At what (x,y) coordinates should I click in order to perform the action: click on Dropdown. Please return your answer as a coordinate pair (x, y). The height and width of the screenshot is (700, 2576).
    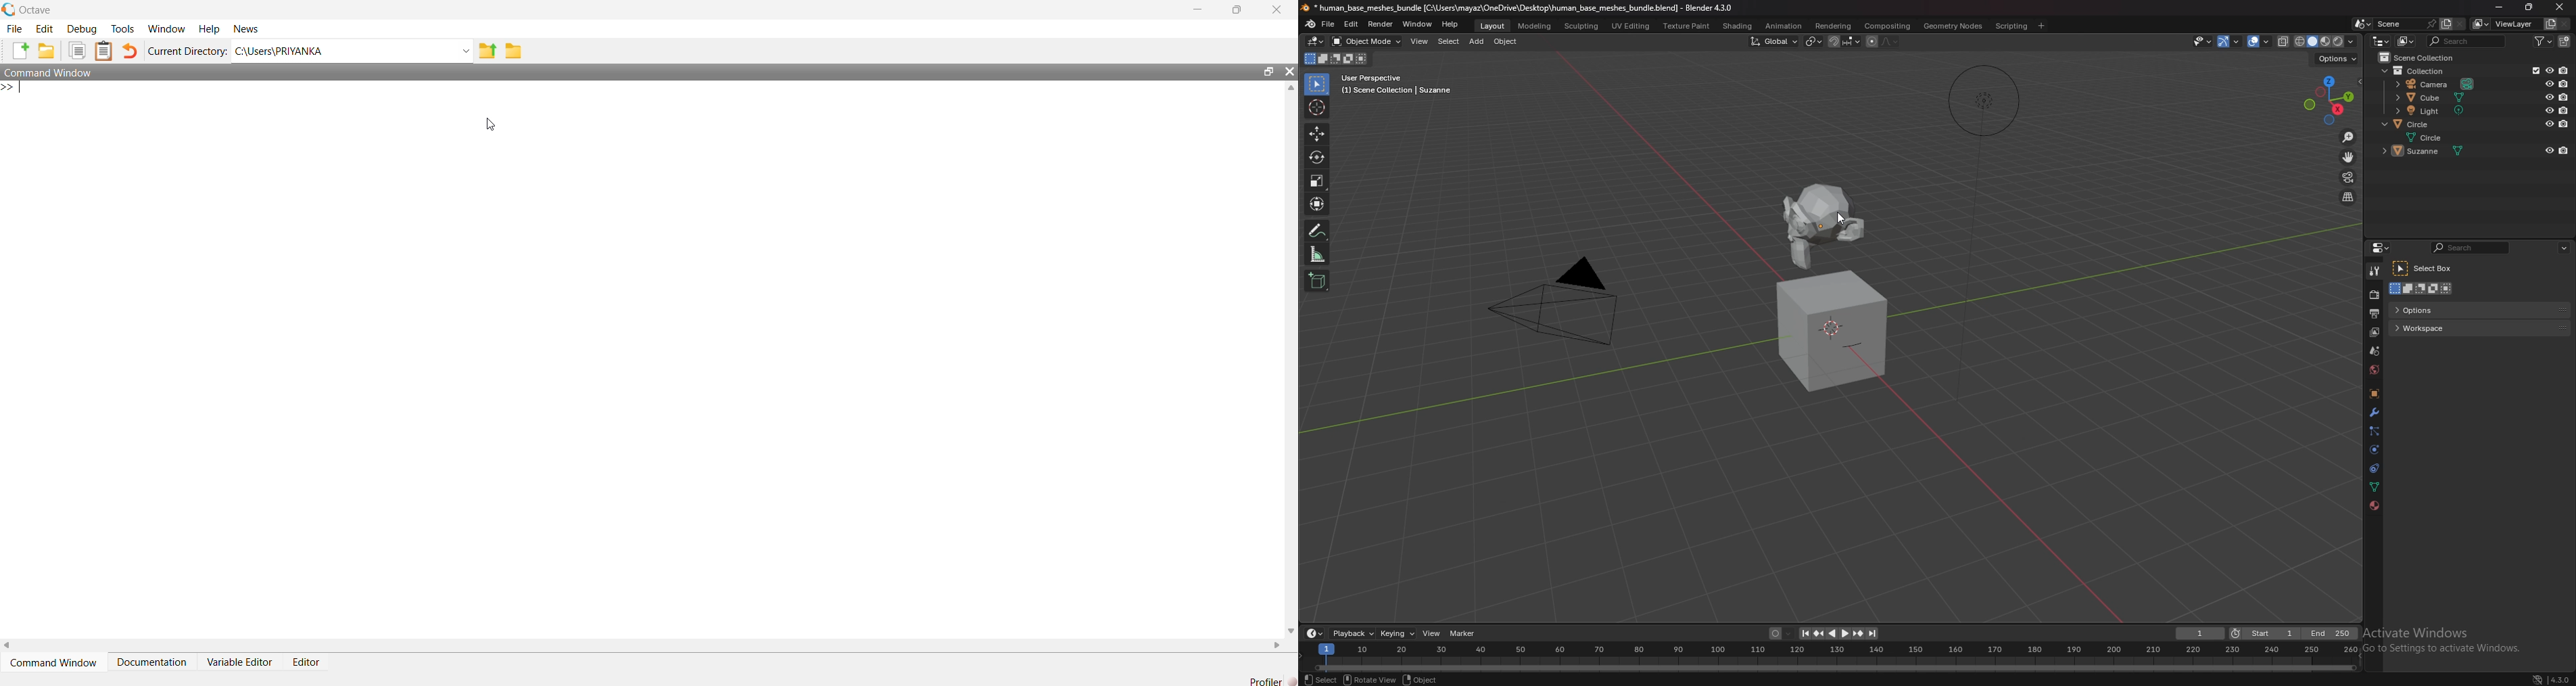
    Looking at the image, I should click on (465, 51).